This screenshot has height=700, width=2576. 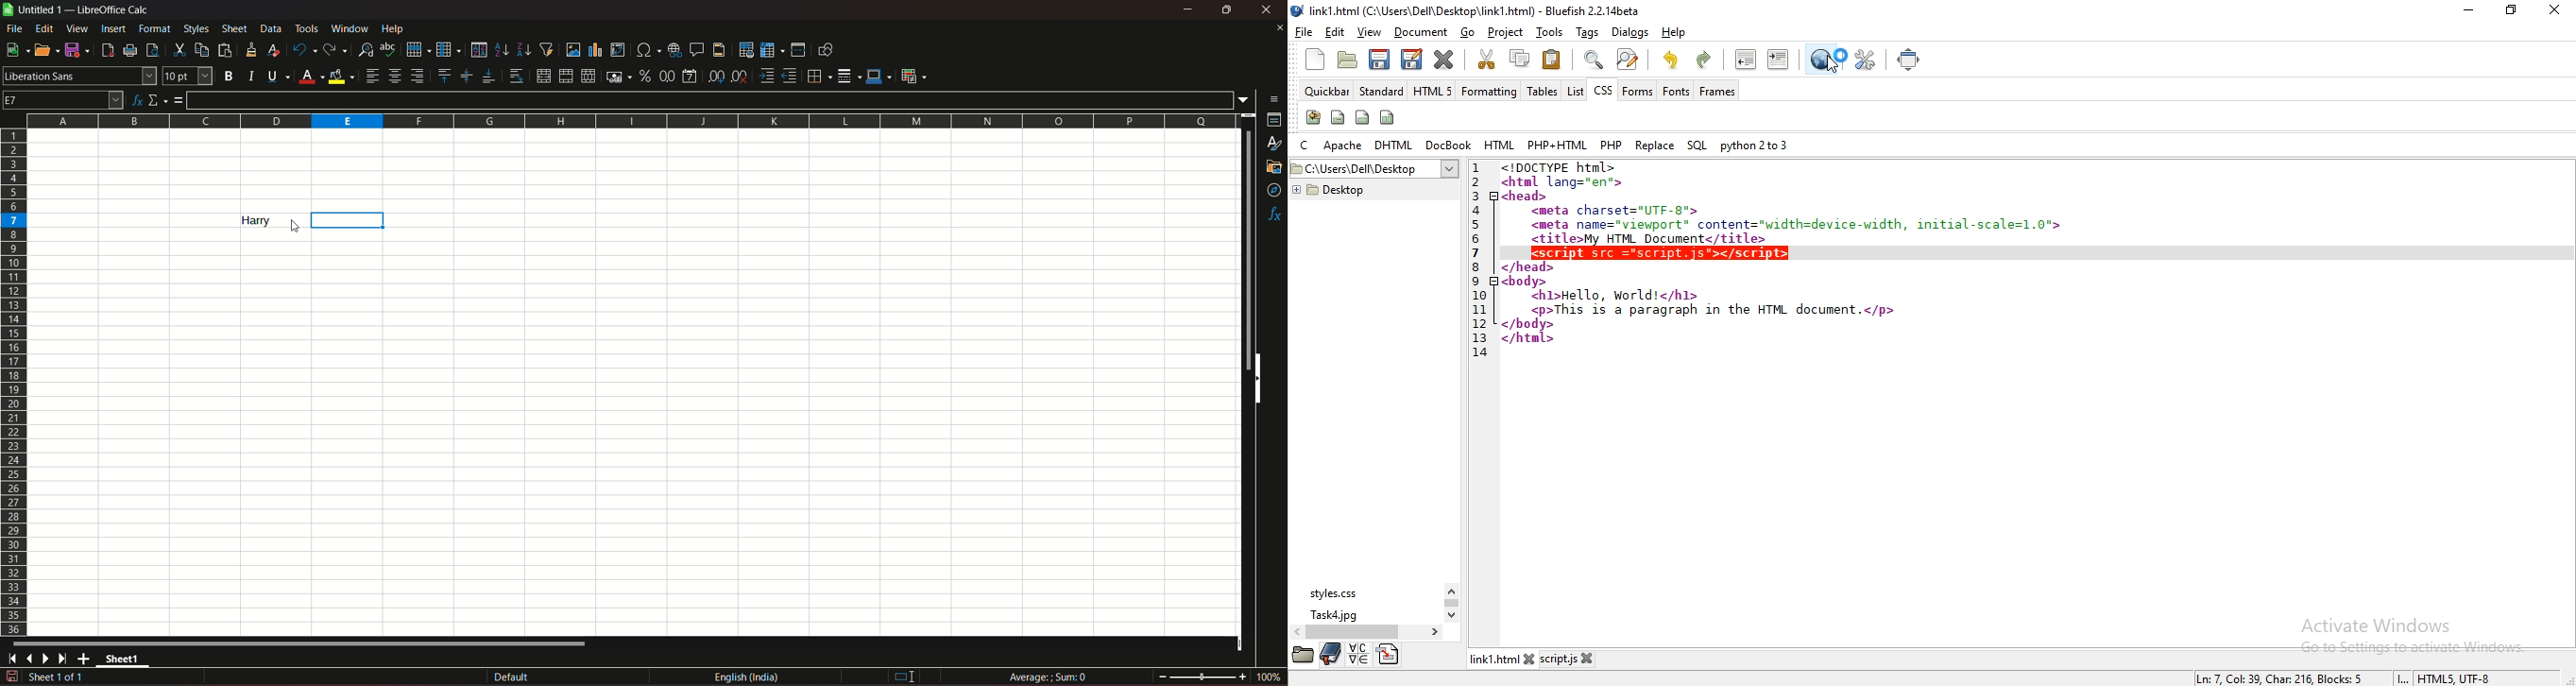 What do you see at coordinates (766, 76) in the screenshot?
I see `increase indent` at bounding box center [766, 76].